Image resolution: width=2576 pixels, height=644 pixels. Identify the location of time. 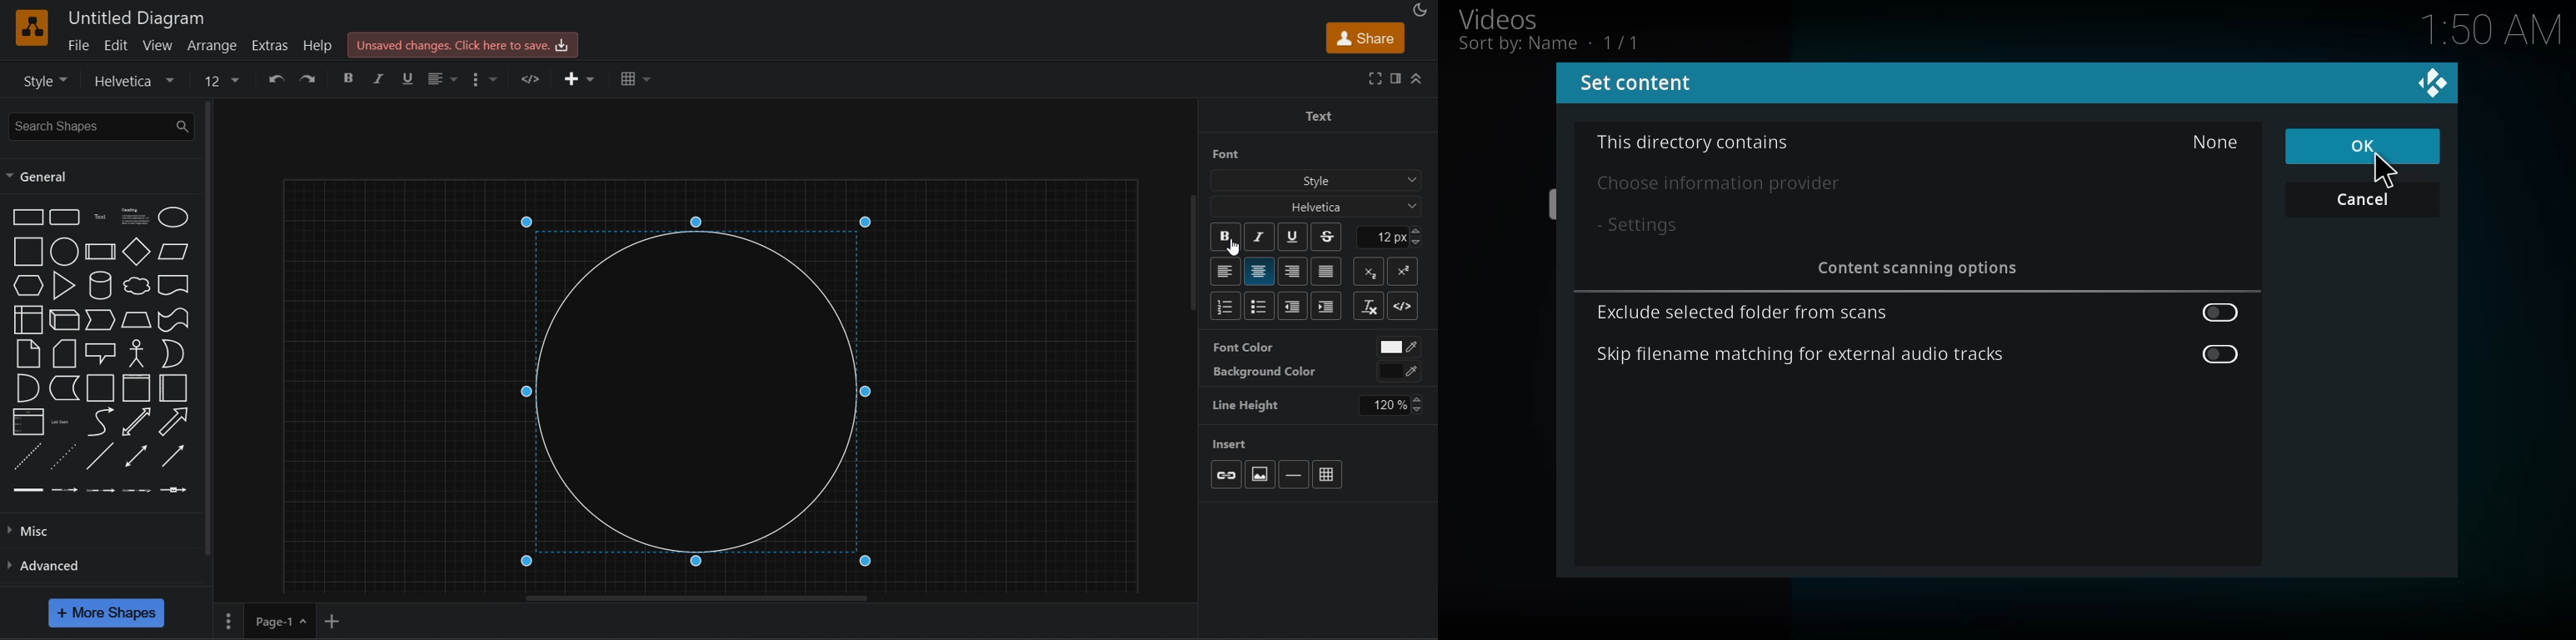
(2496, 31).